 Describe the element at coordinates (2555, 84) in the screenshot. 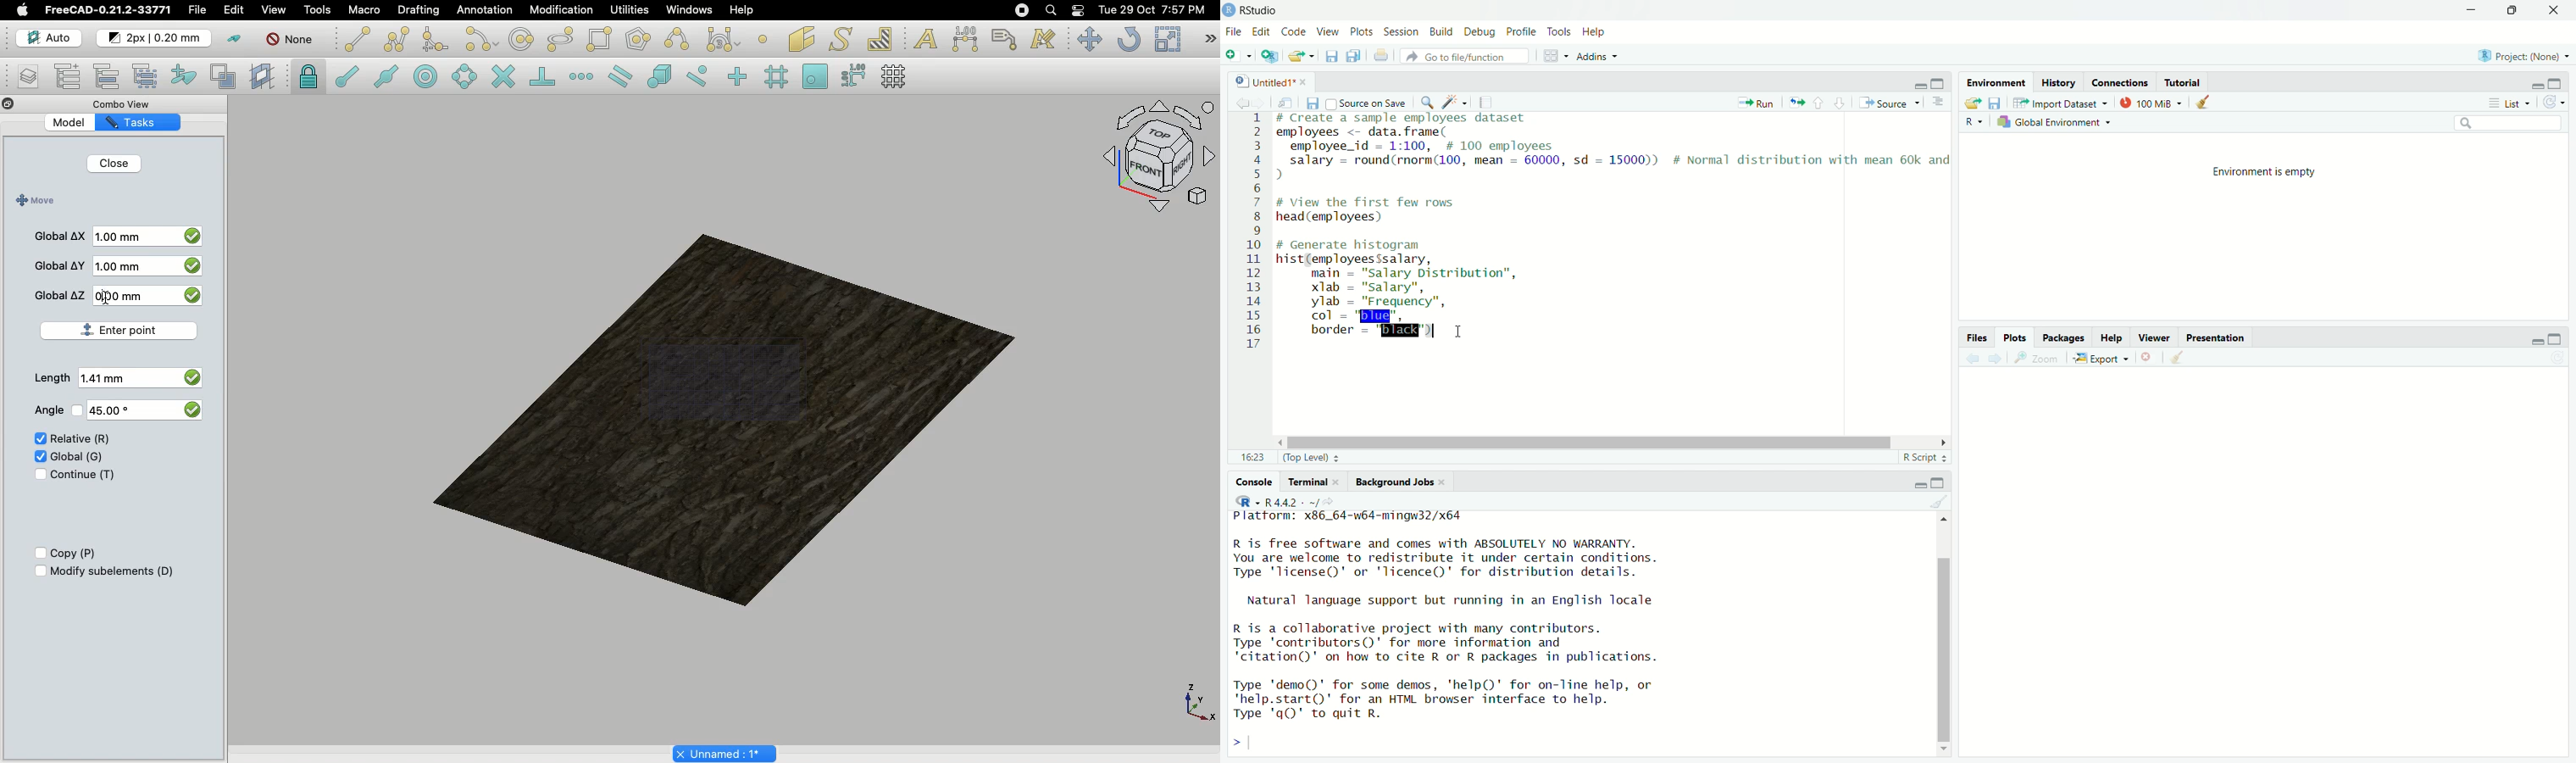

I see `Maximise ` at that location.